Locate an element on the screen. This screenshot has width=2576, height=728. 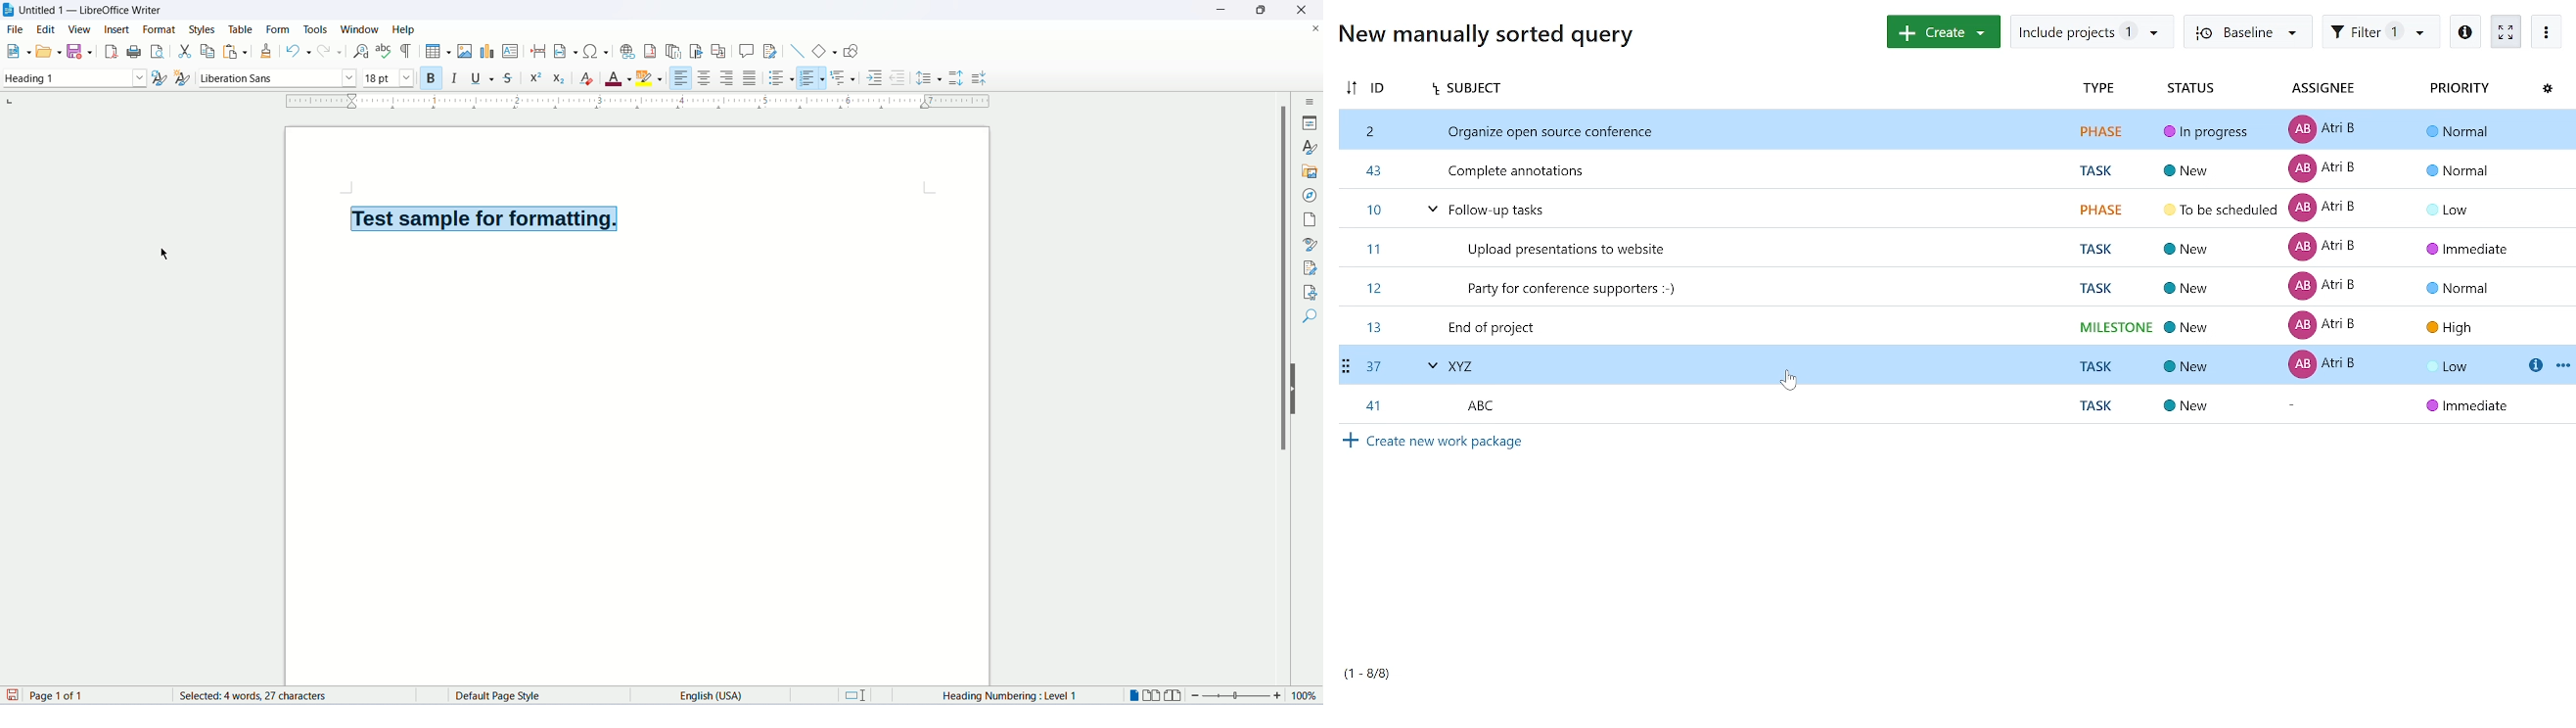
align right is located at coordinates (729, 77).